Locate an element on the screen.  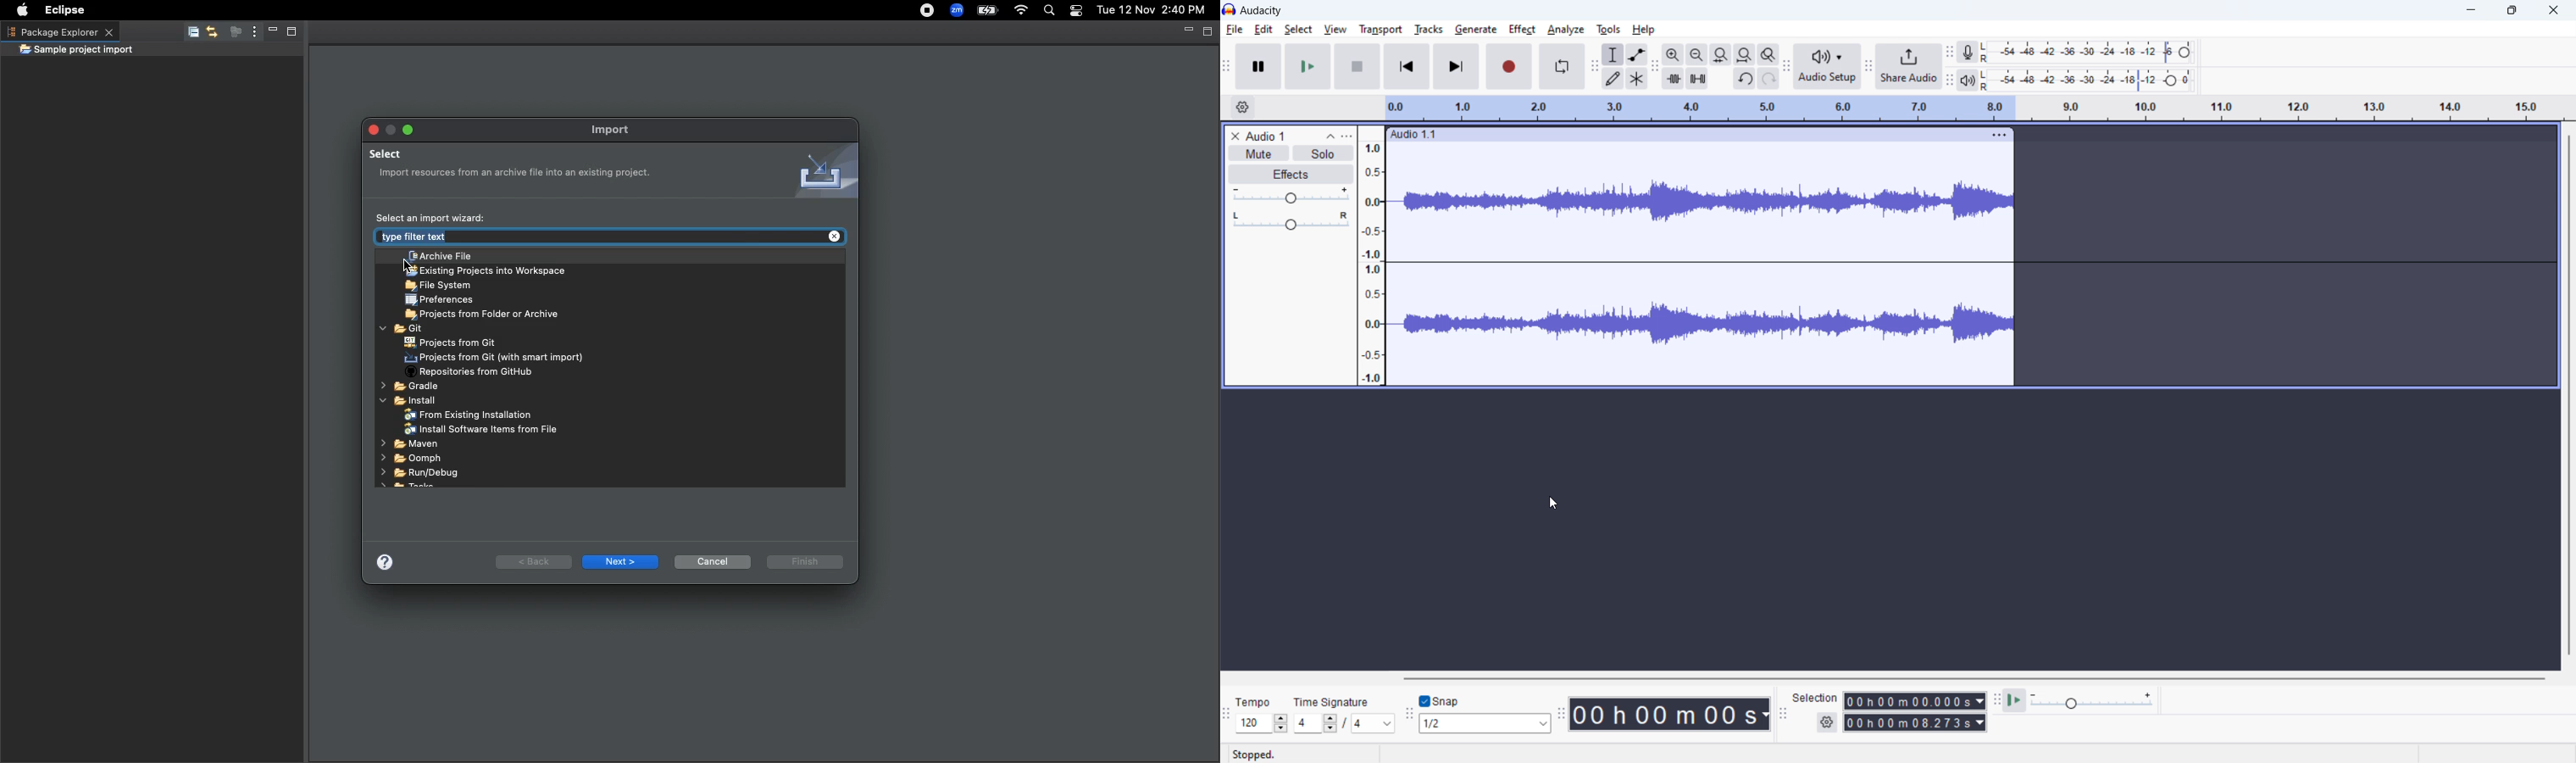
audio setup is located at coordinates (1828, 67).